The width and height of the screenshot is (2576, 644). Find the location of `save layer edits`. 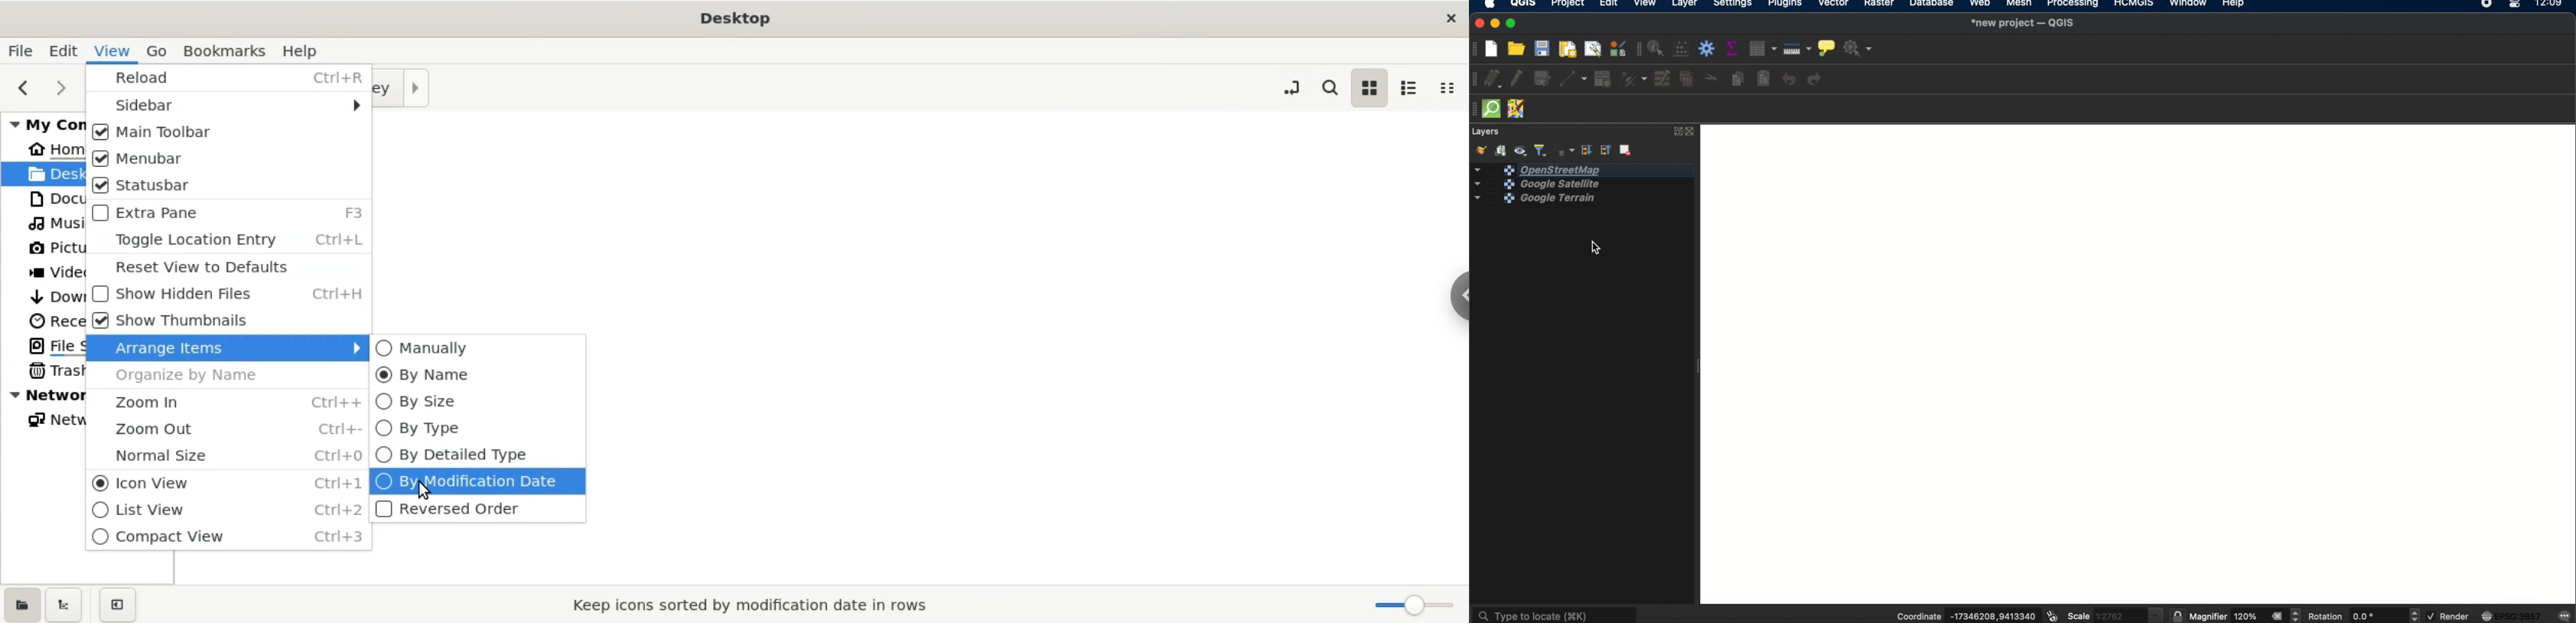

save layer edits is located at coordinates (1543, 80).